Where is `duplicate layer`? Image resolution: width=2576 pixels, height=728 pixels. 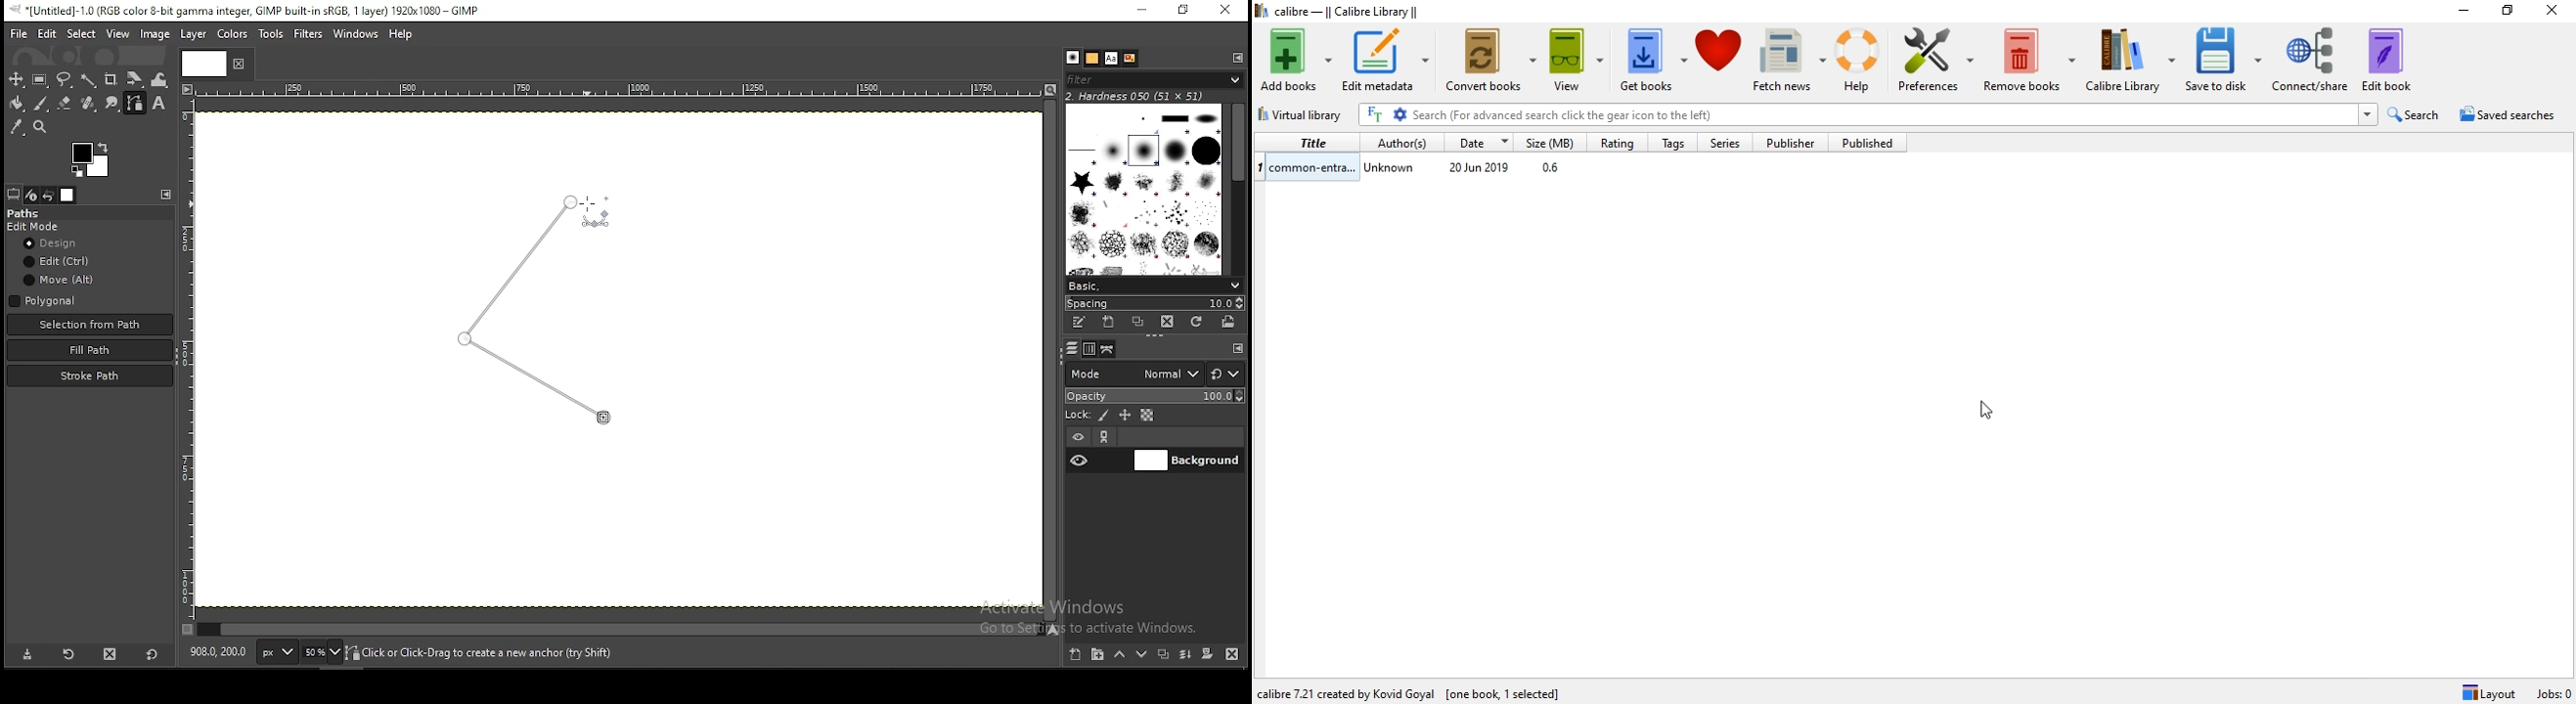 duplicate layer is located at coordinates (1165, 655).